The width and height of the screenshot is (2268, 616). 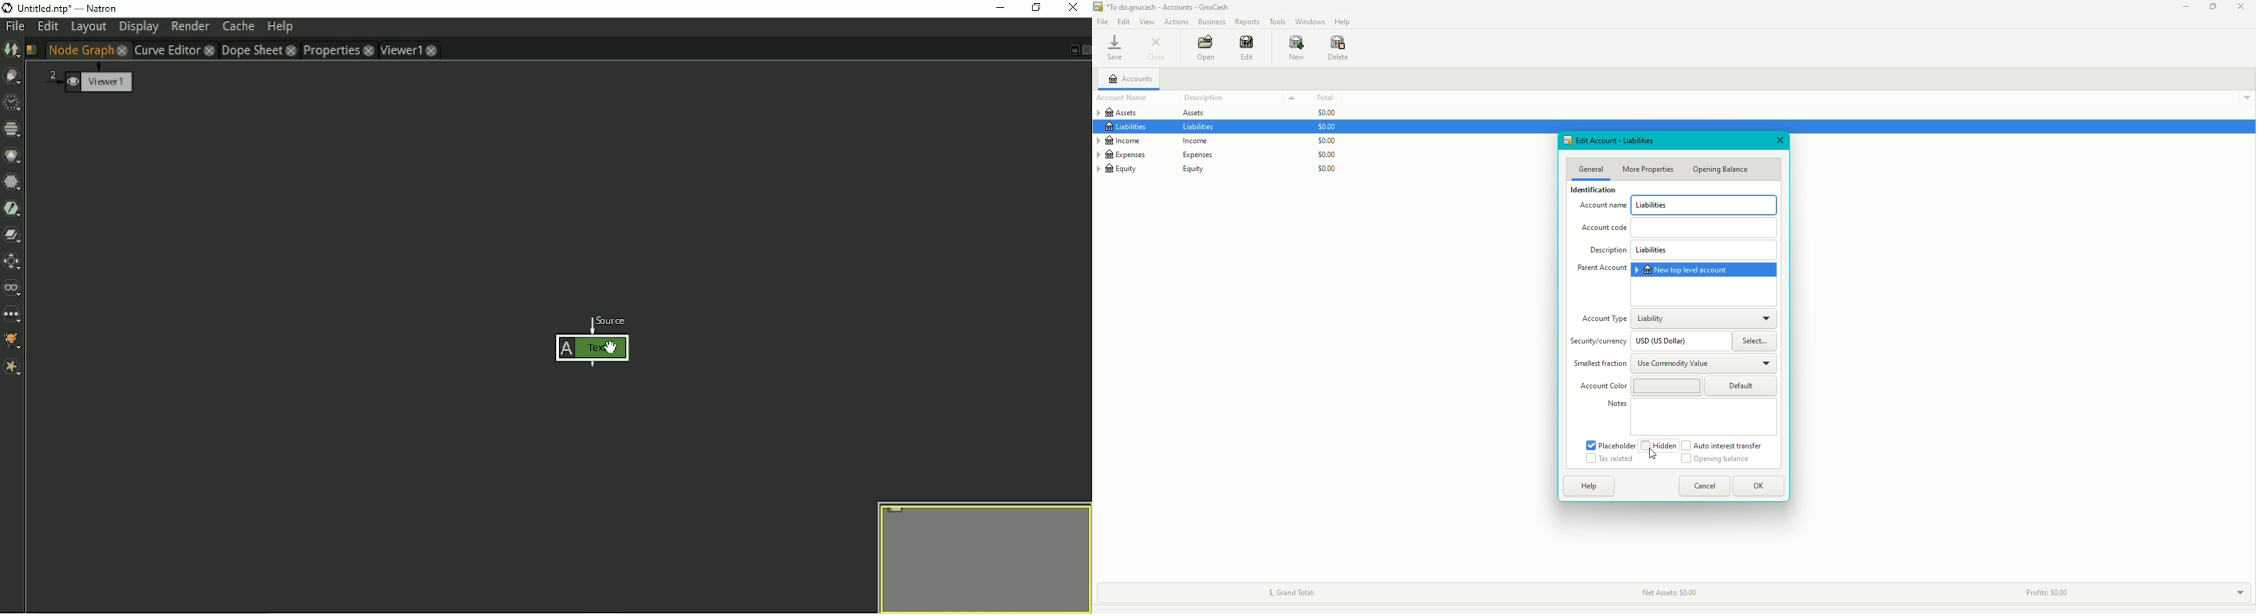 What do you see at coordinates (2183, 7) in the screenshot?
I see `Minimize` at bounding box center [2183, 7].